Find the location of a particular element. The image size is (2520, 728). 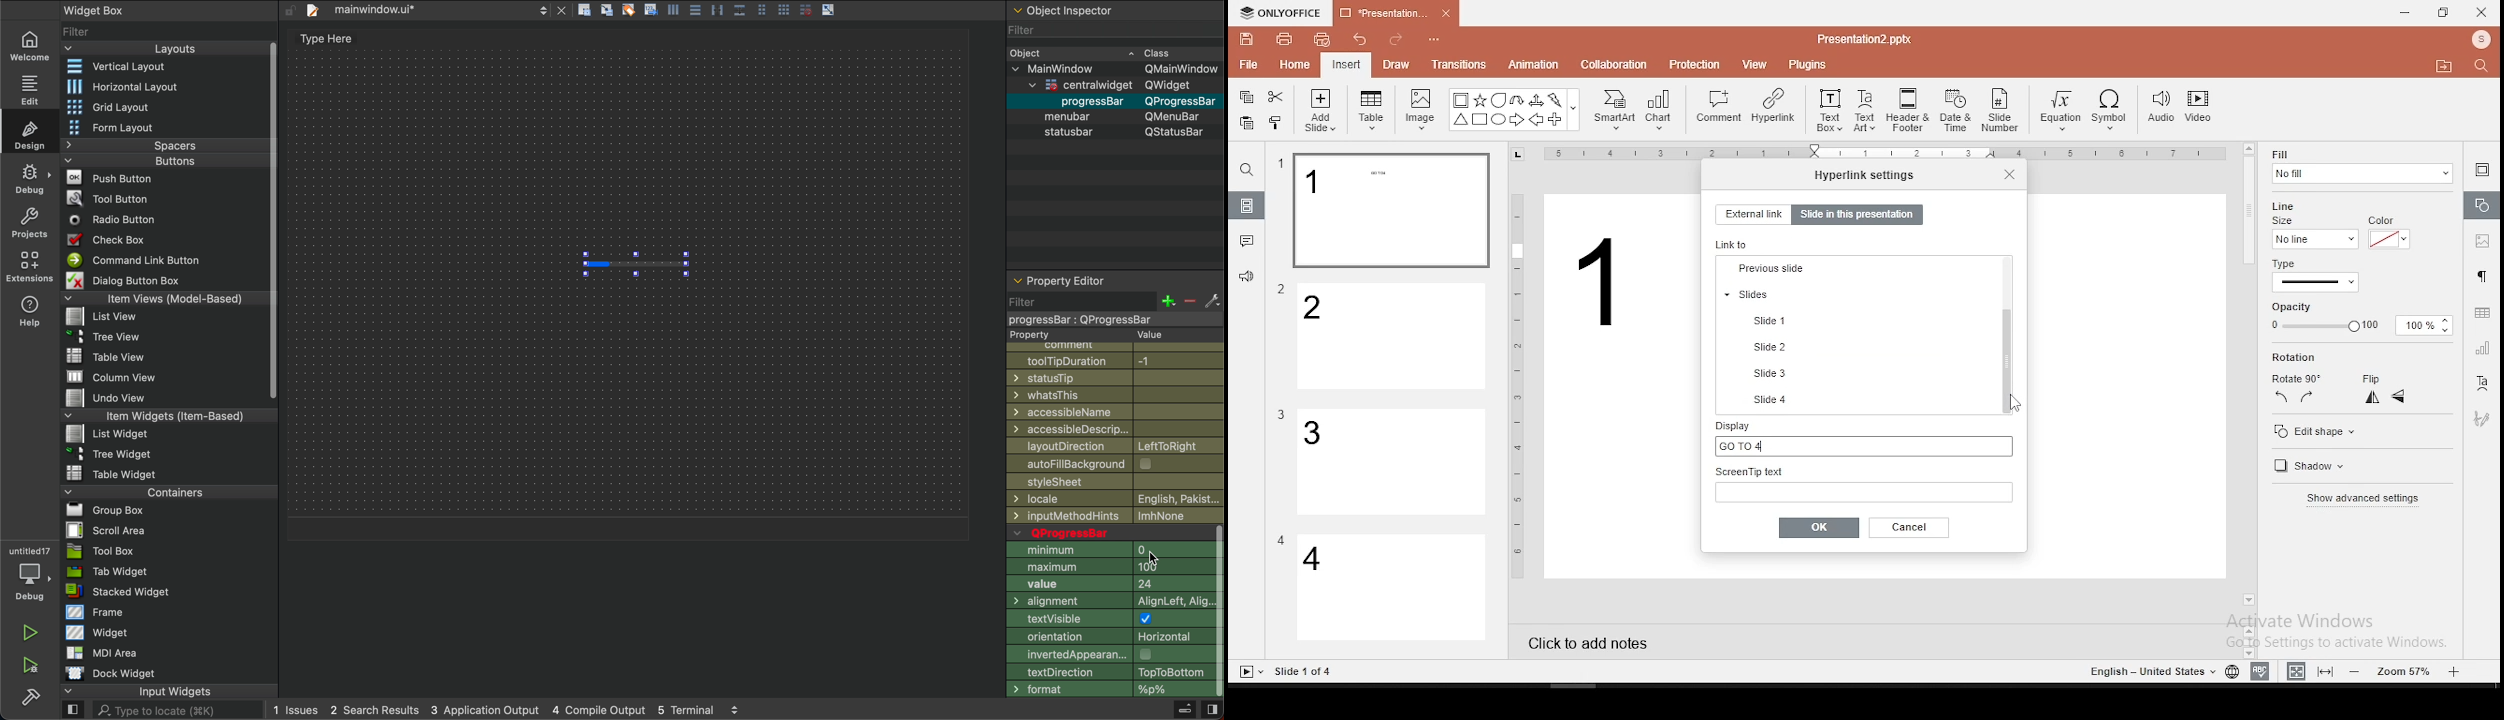

 is located at coordinates (1864, 38).